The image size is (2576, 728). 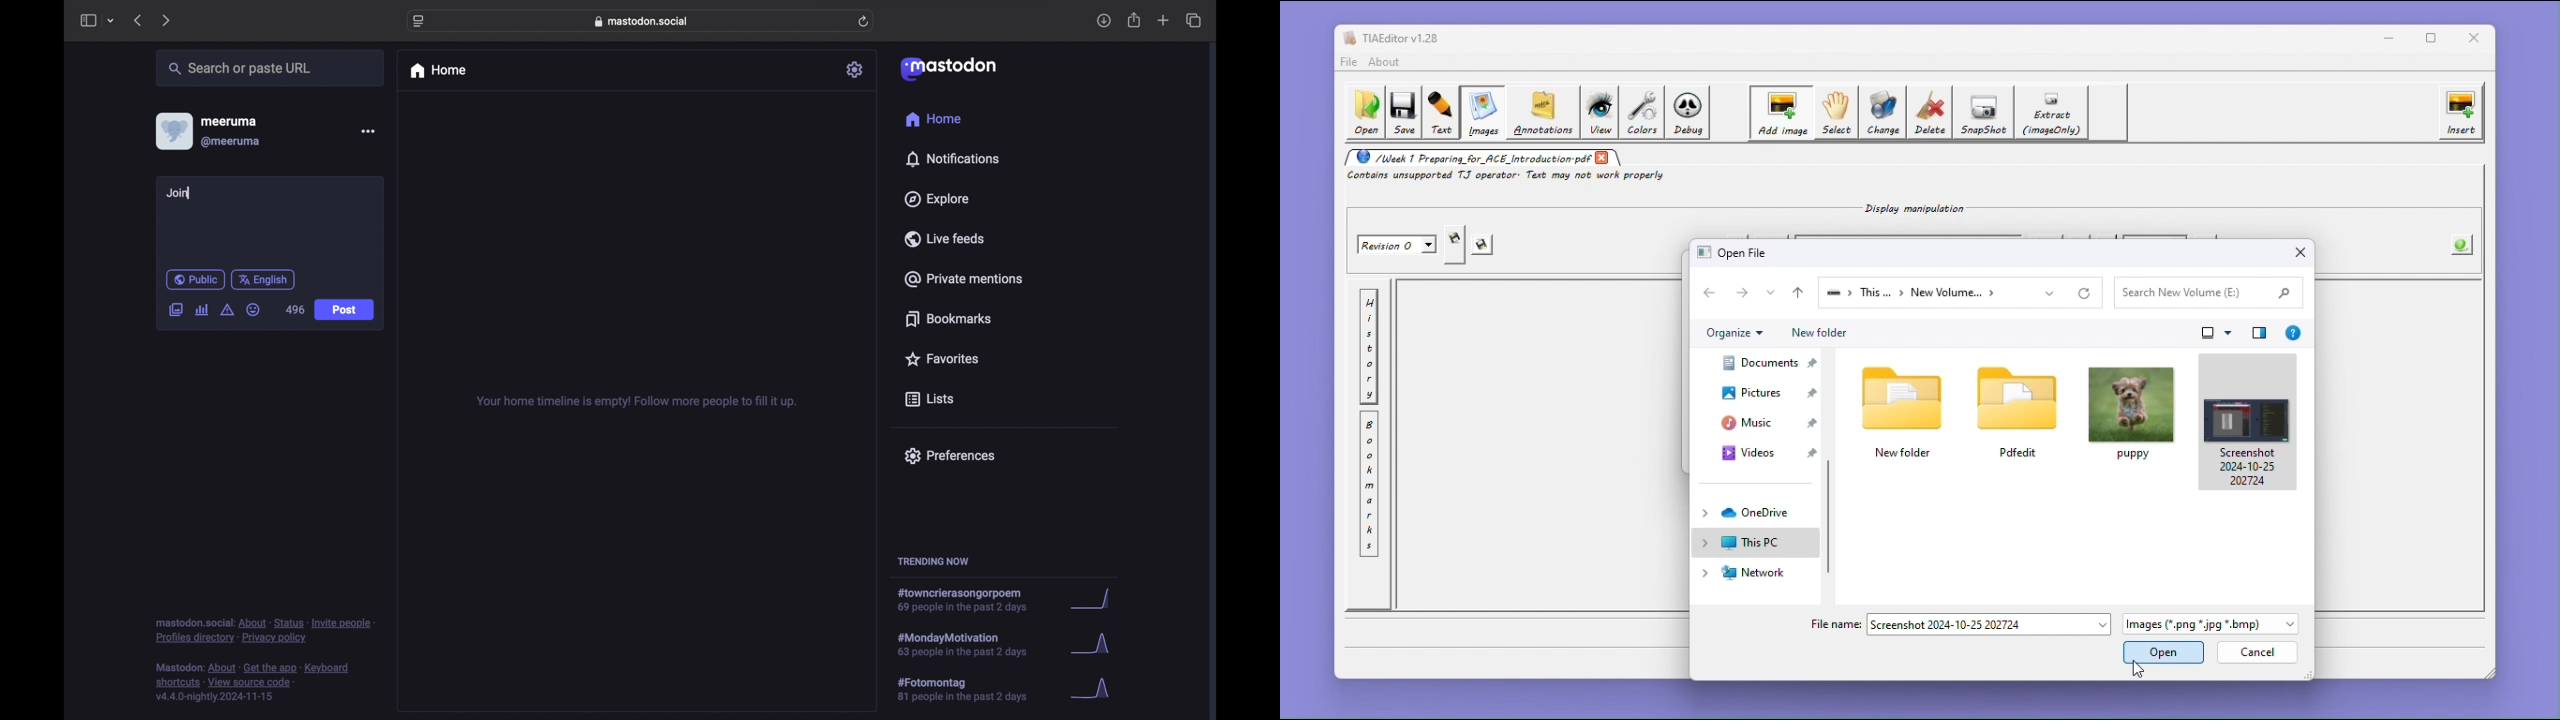 What do you see at coordinates (1884, 112) in the screenshot?
I see `Change` at bounding box center [1884, 112].